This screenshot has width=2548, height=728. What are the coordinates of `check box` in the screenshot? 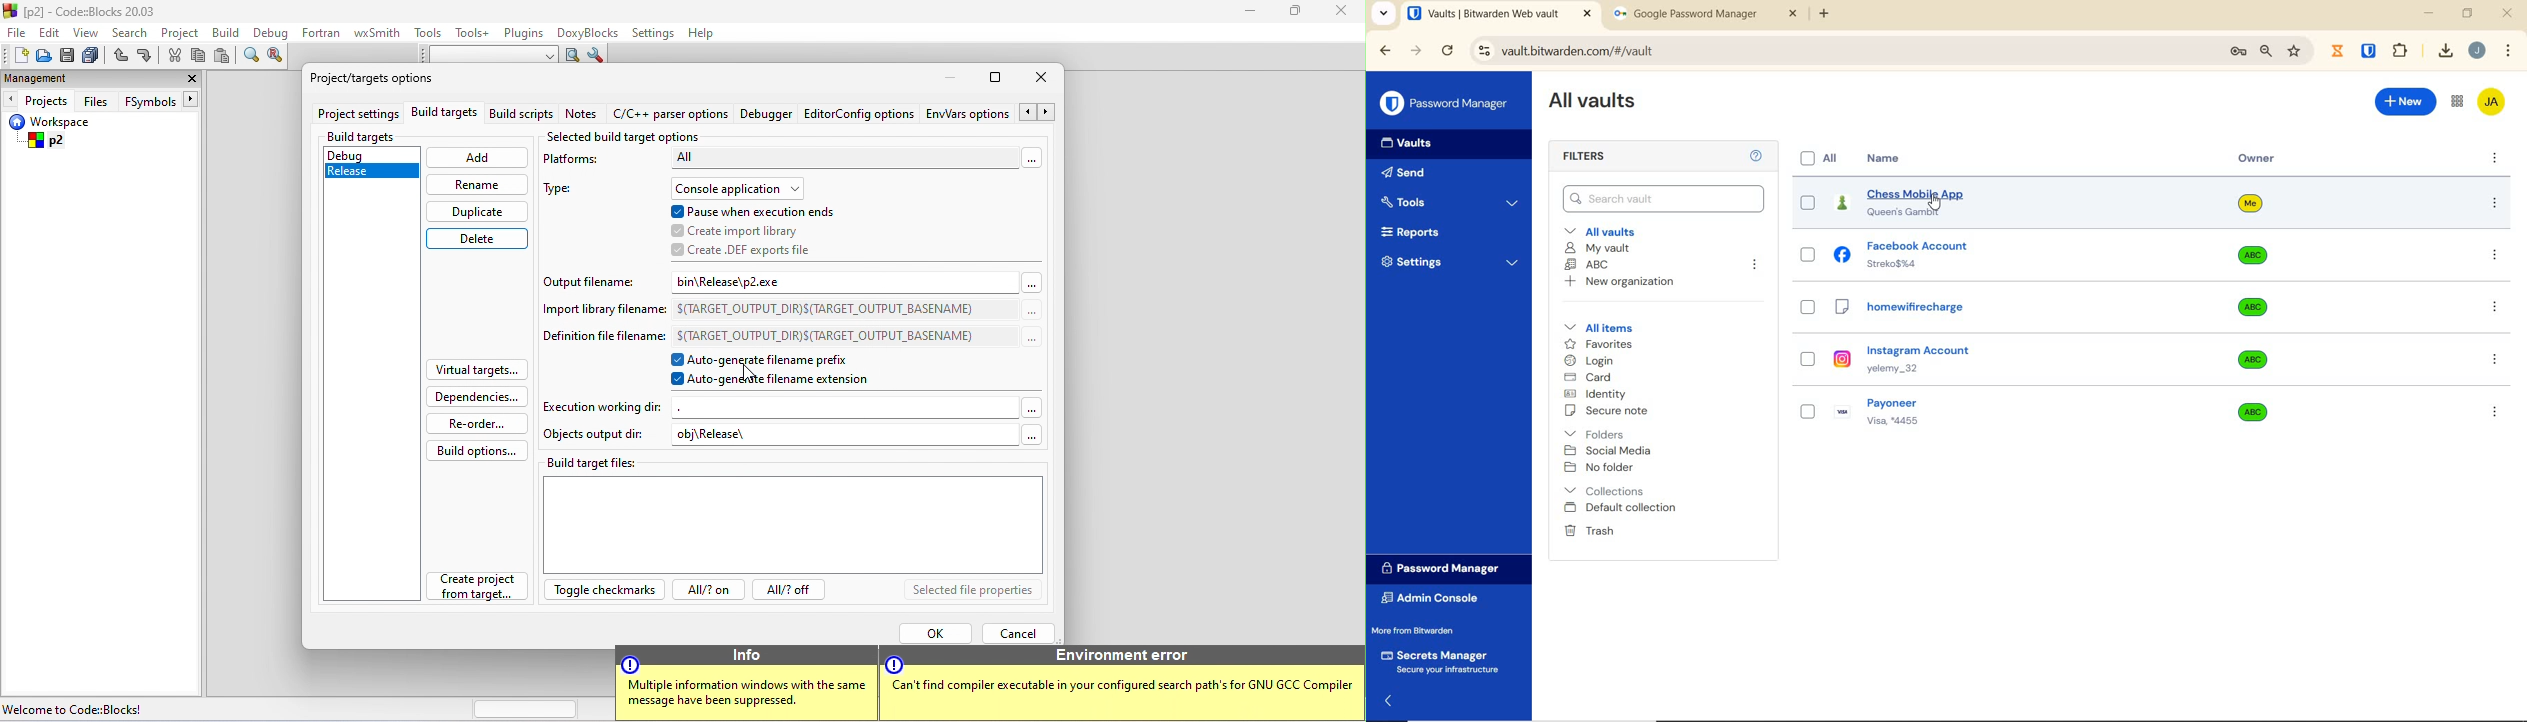 It's located at (1811, 305).